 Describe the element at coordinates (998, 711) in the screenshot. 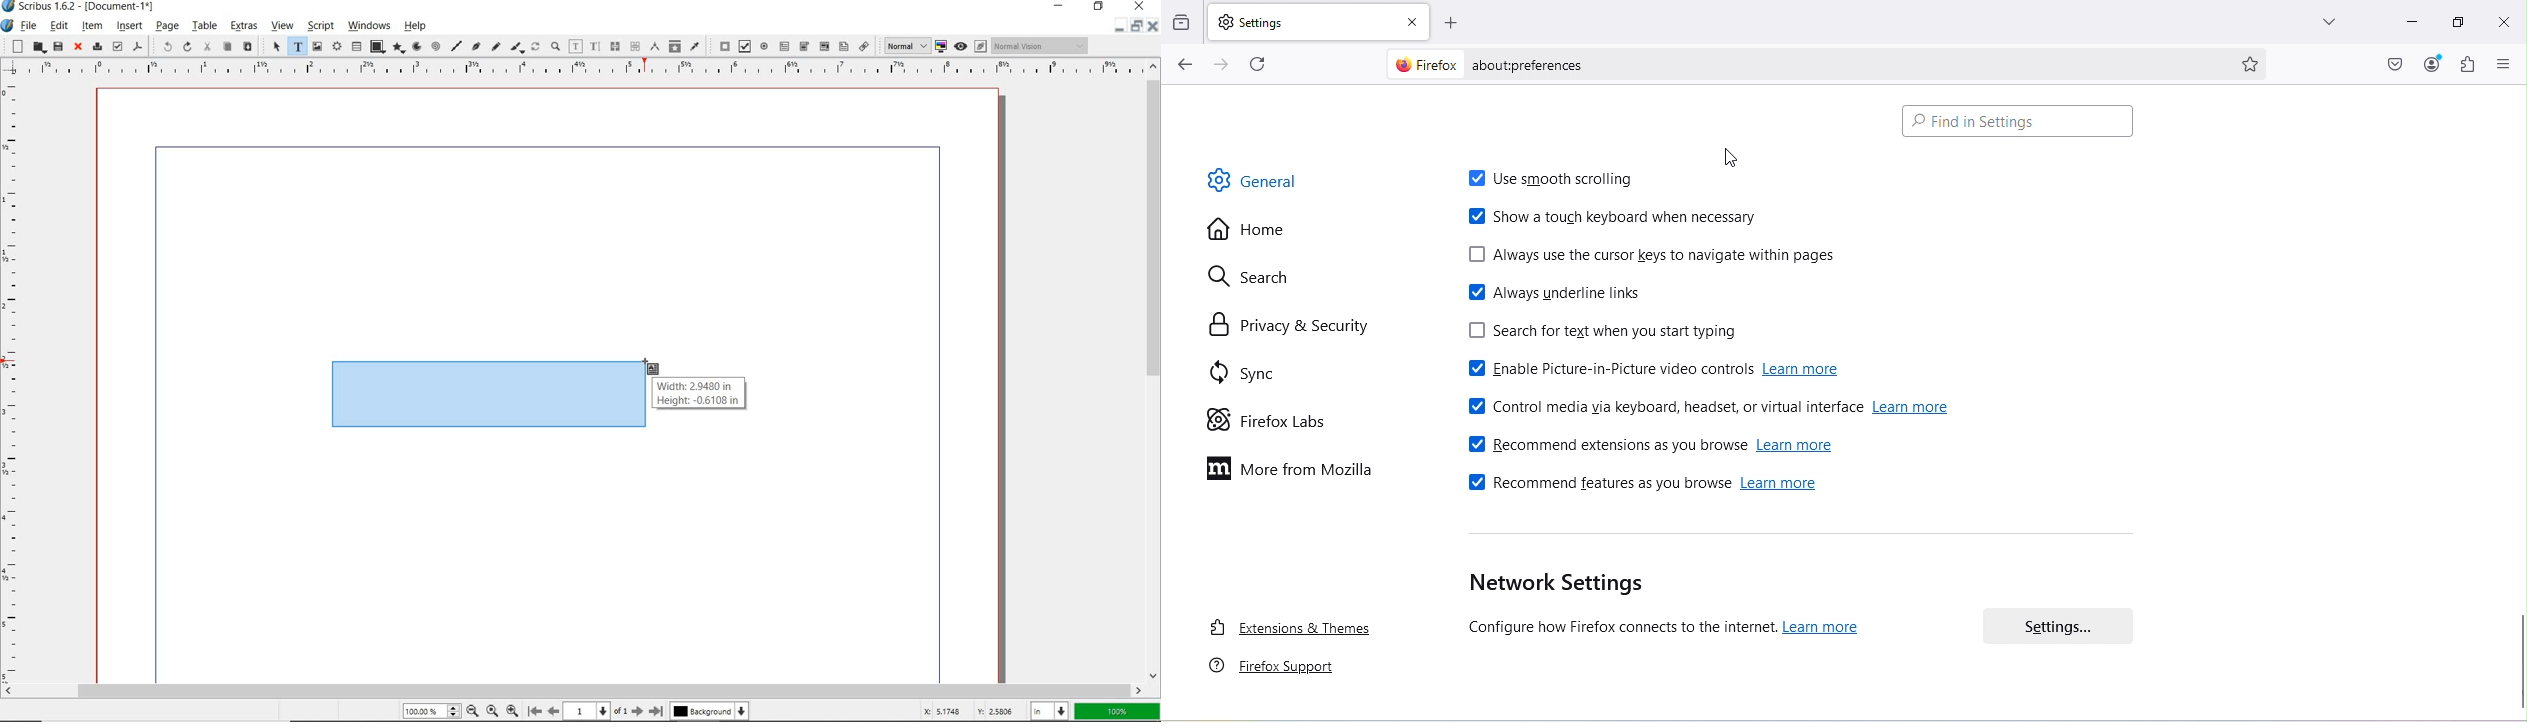

I see `Y: 2.5806` at that location.